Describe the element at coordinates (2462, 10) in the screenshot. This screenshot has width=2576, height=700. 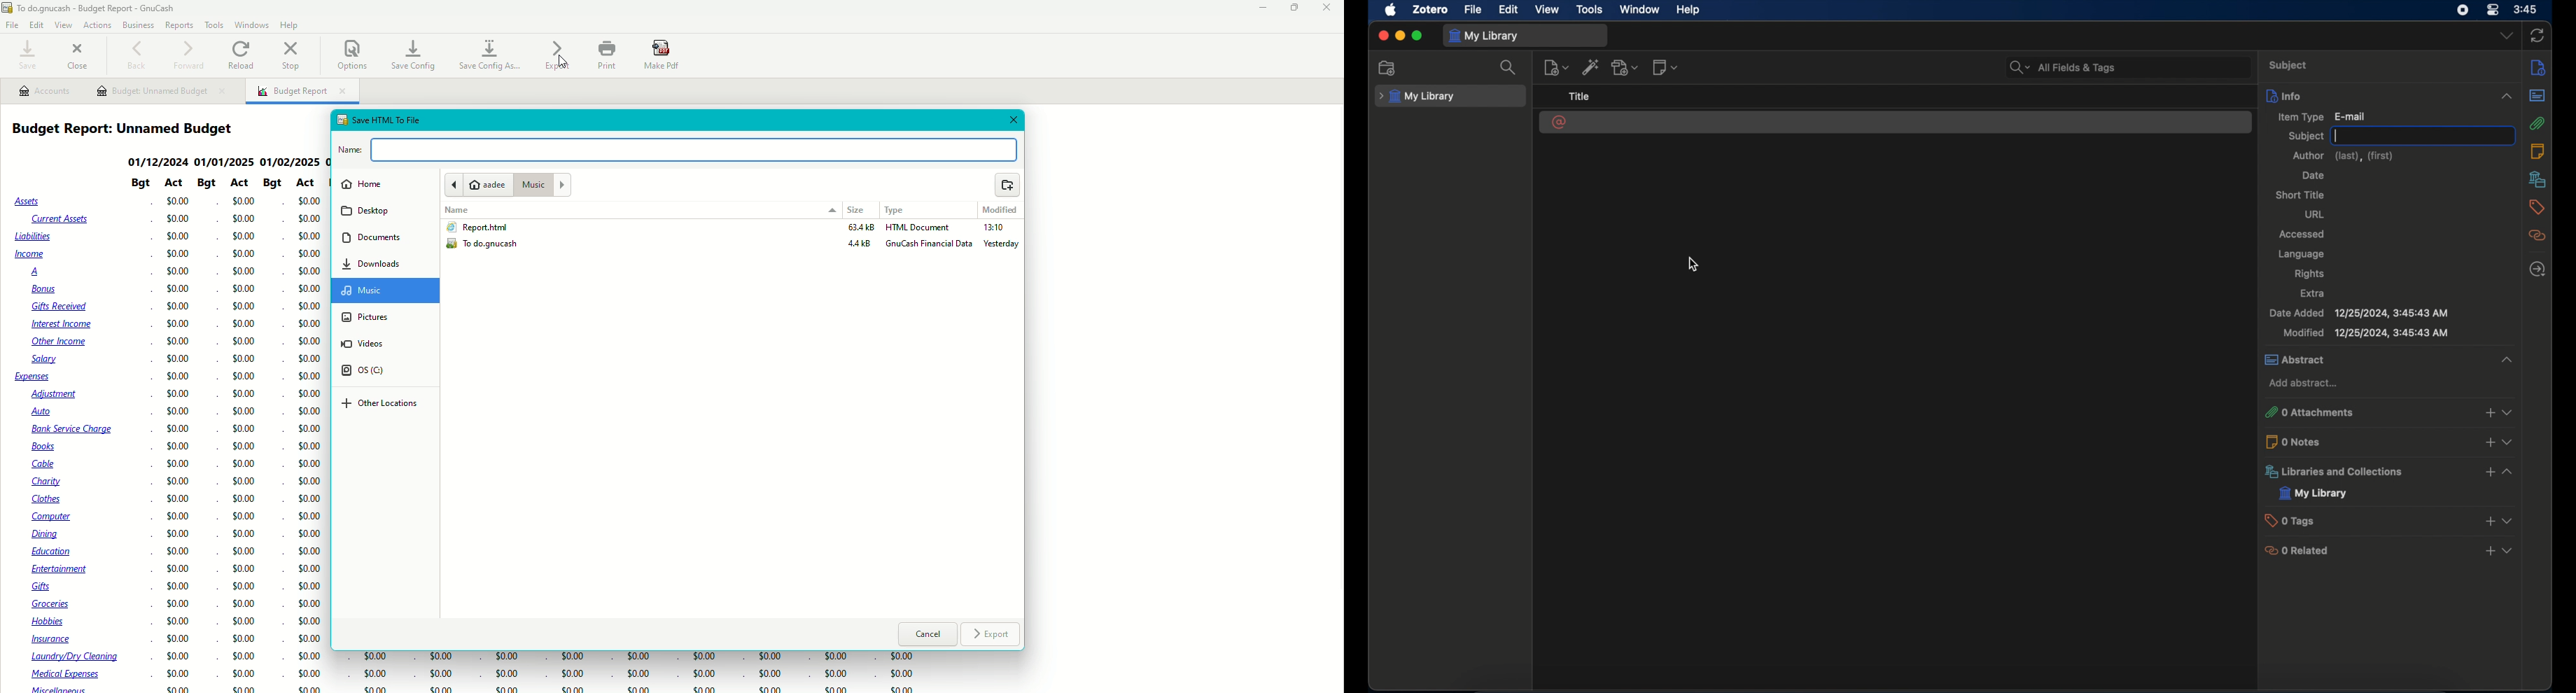
I see `screen recorder` at that location.